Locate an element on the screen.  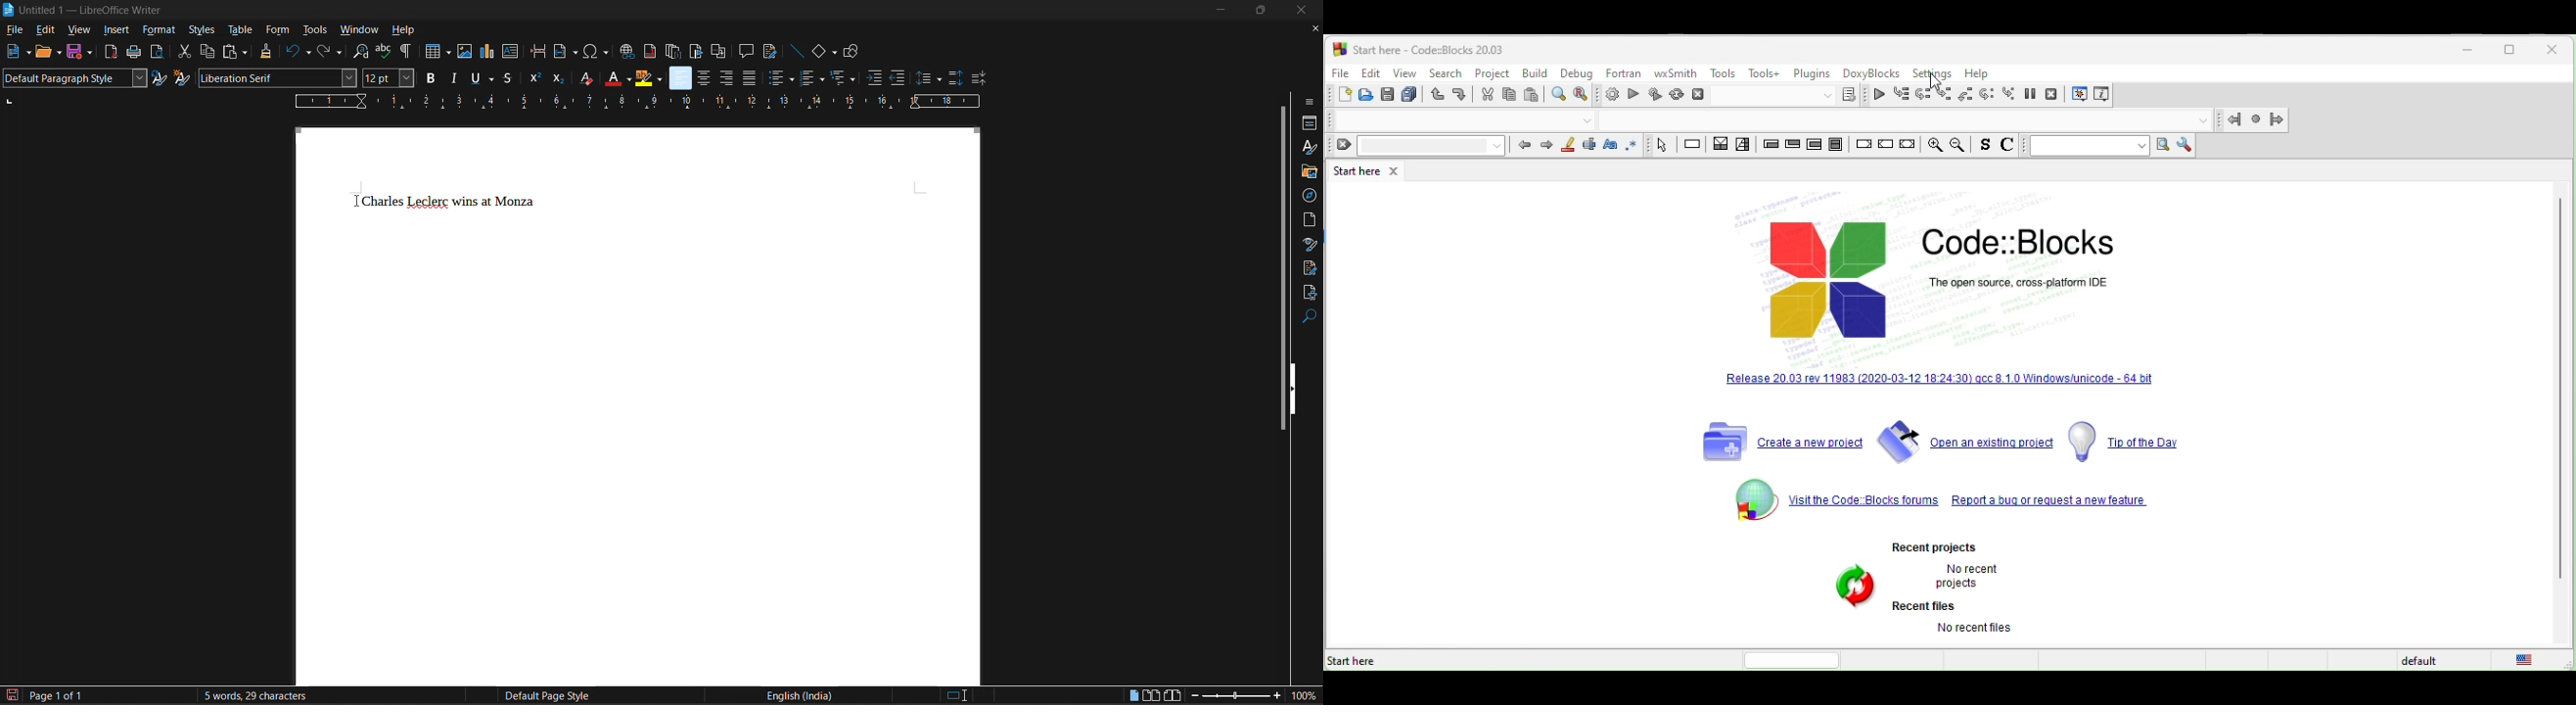
zoom in is located at coordinates (1934, 146).